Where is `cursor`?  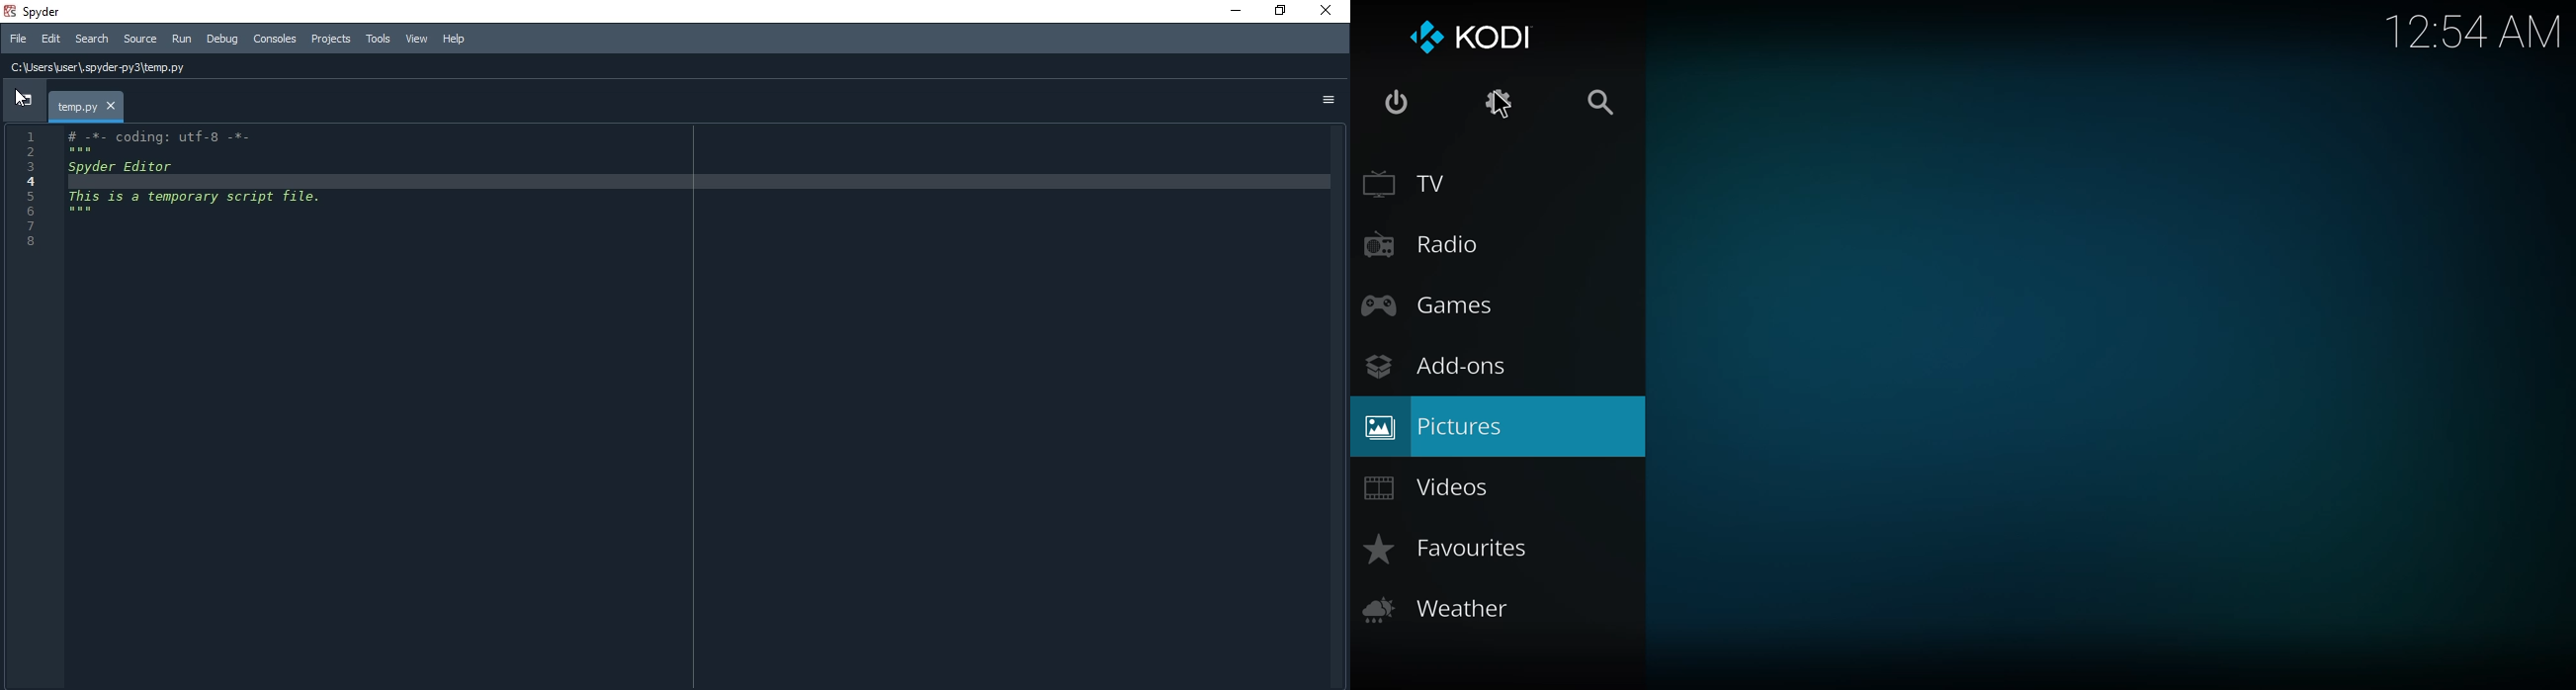
cursor is located at coordinates (1502, 105).